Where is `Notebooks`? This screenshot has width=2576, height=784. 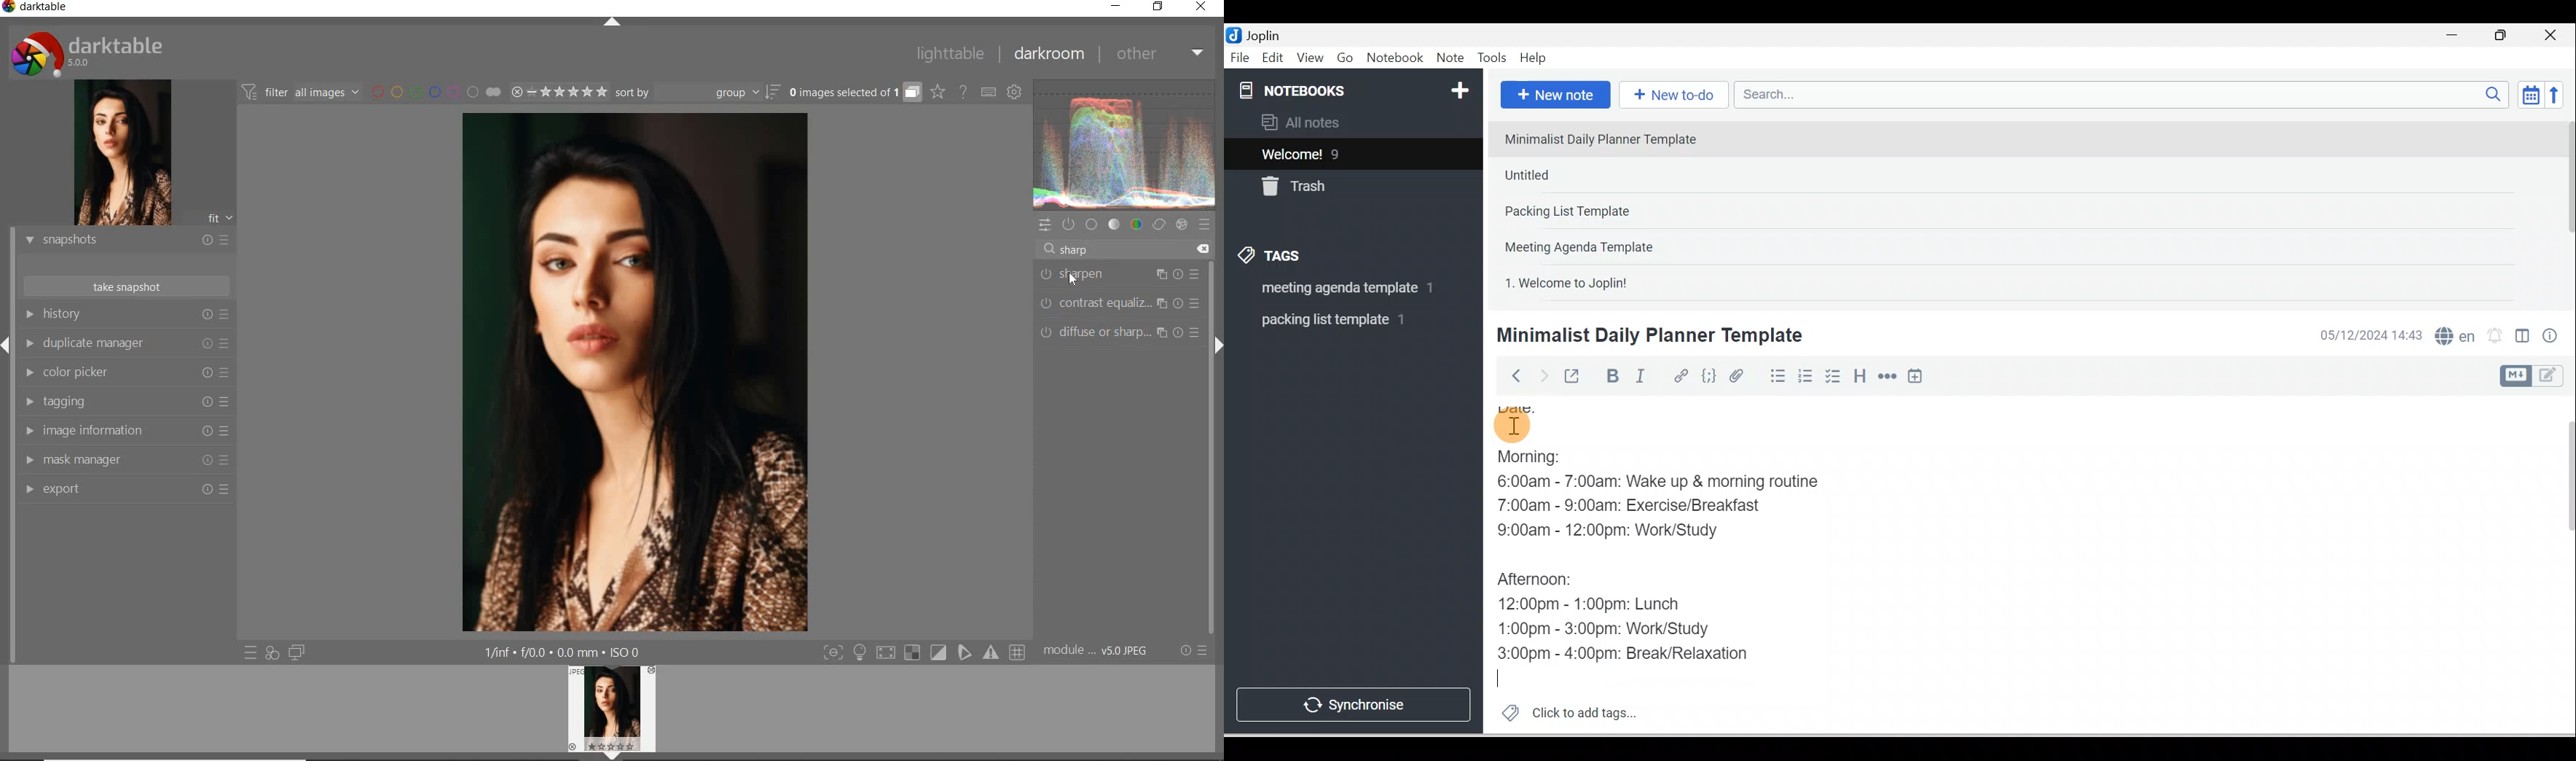
Notebooks is located at coordinates (1356, 87).